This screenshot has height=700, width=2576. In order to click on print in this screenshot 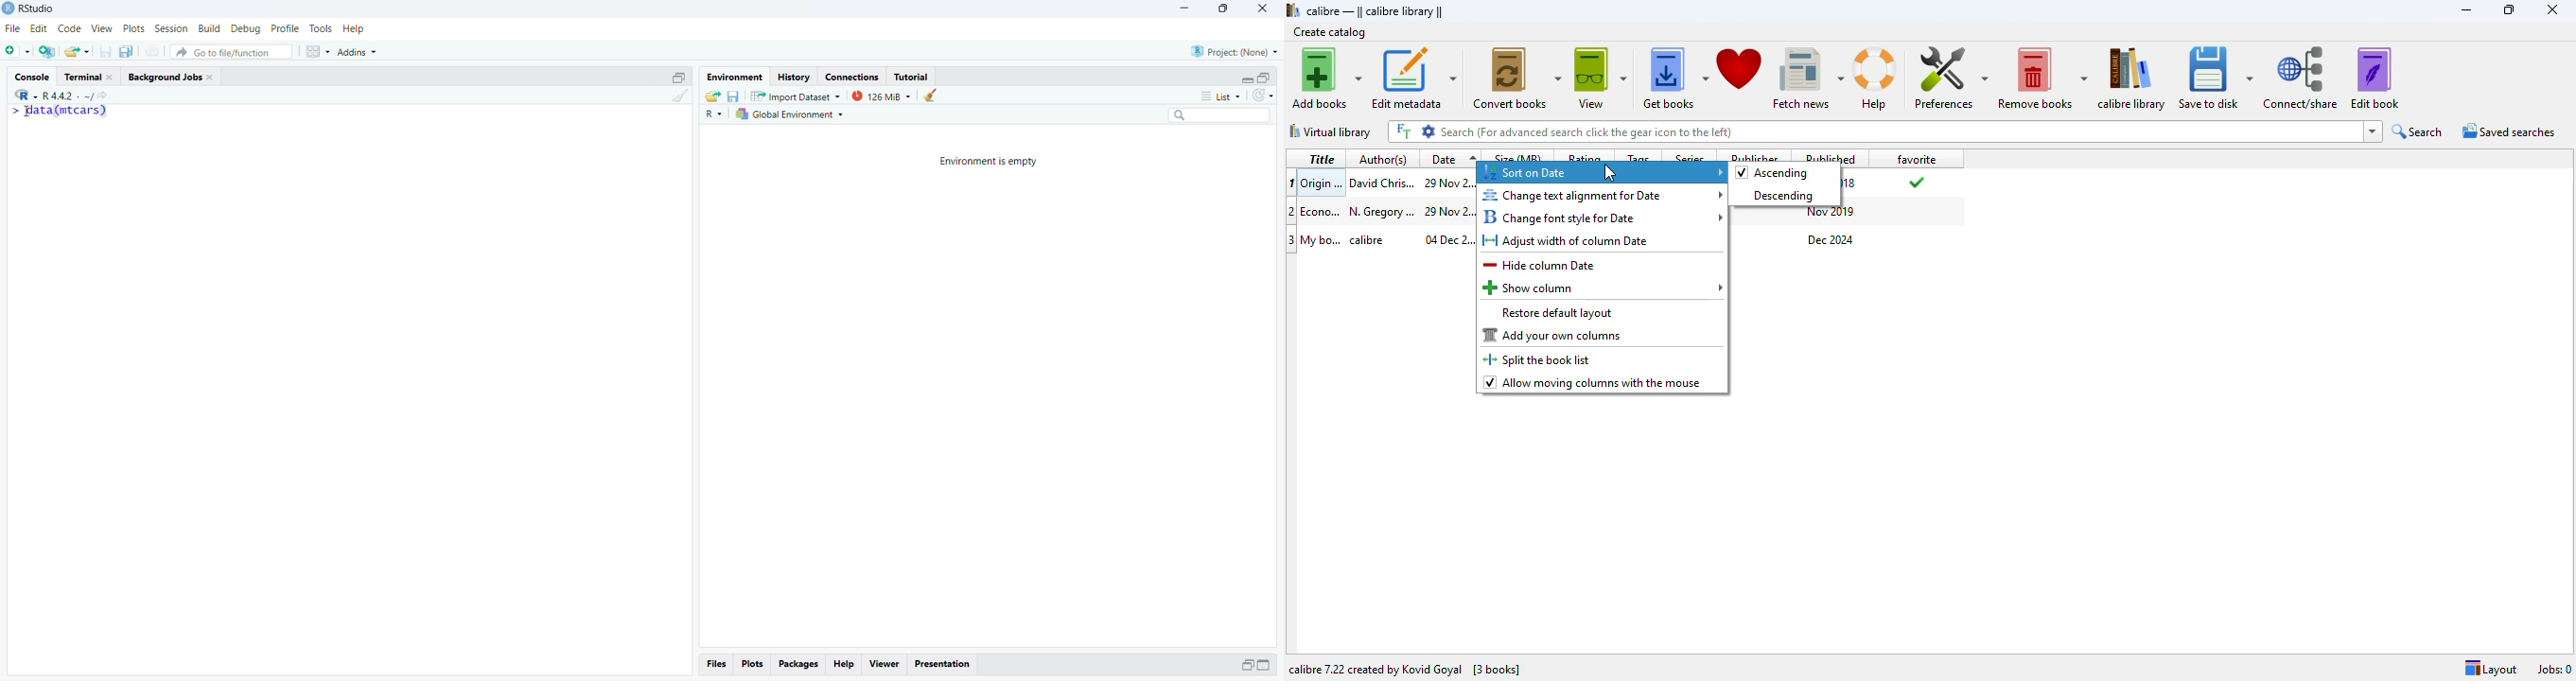, I will do `click(153, 51)`.